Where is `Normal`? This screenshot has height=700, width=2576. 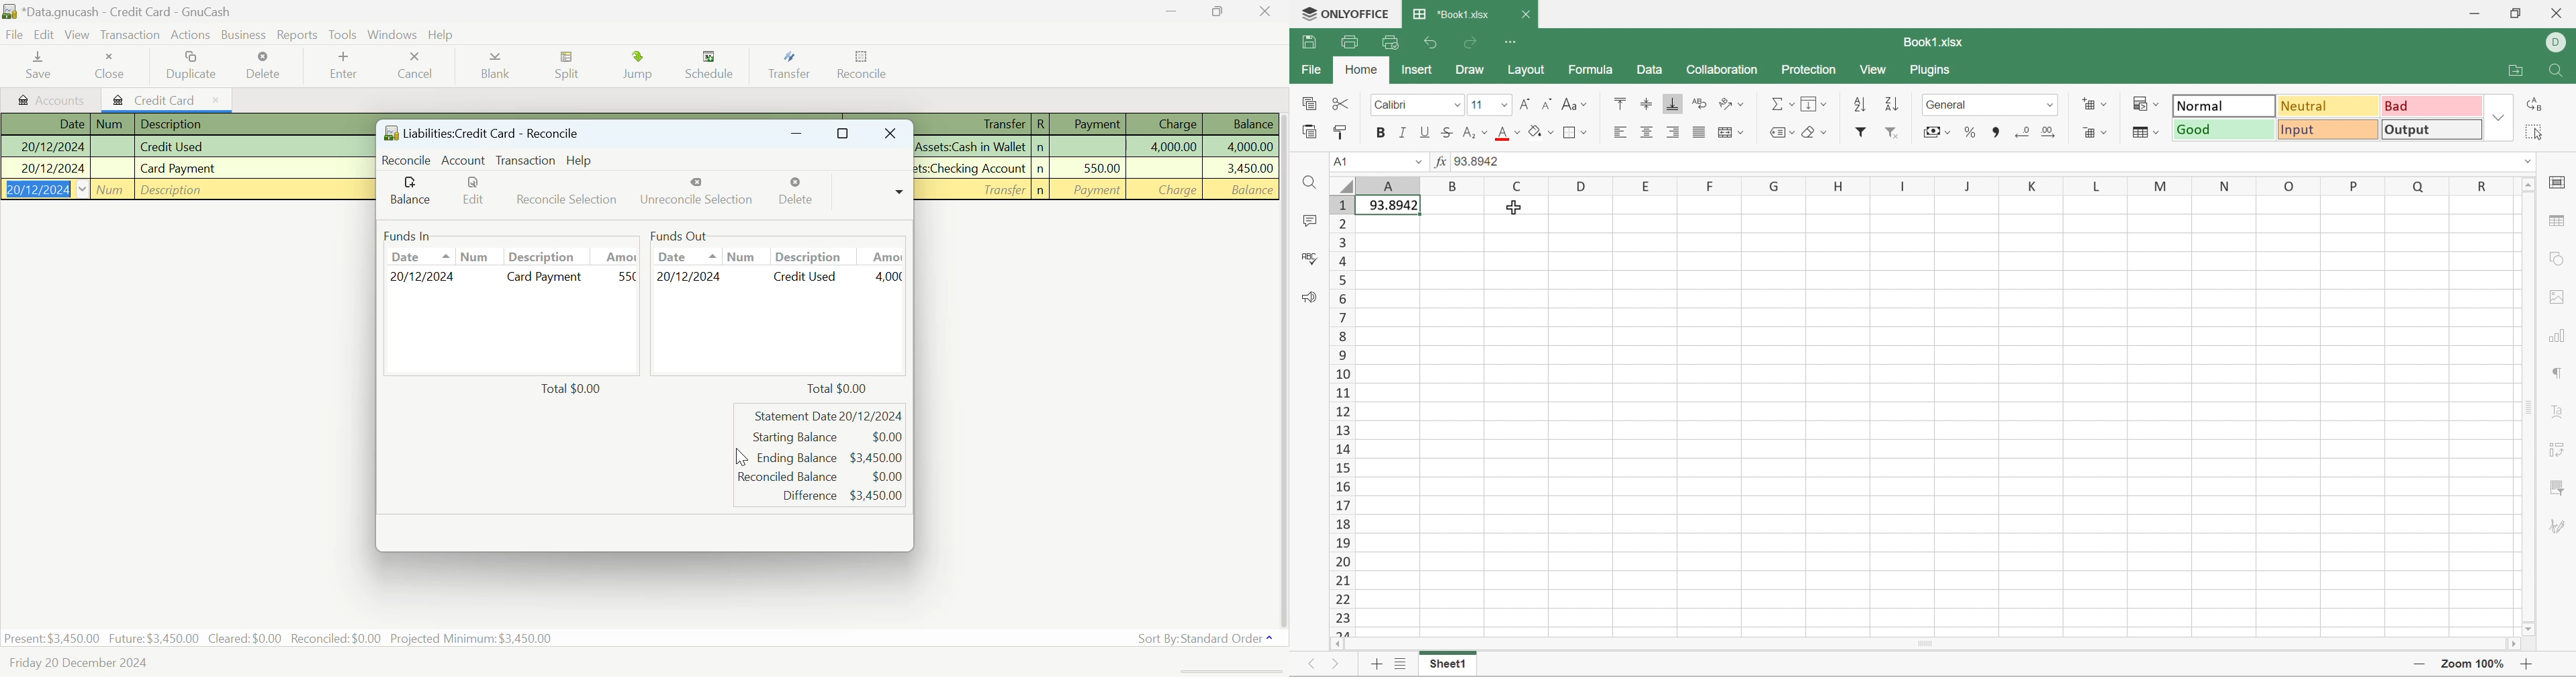
Normal is located at coordinates (2223, 106).